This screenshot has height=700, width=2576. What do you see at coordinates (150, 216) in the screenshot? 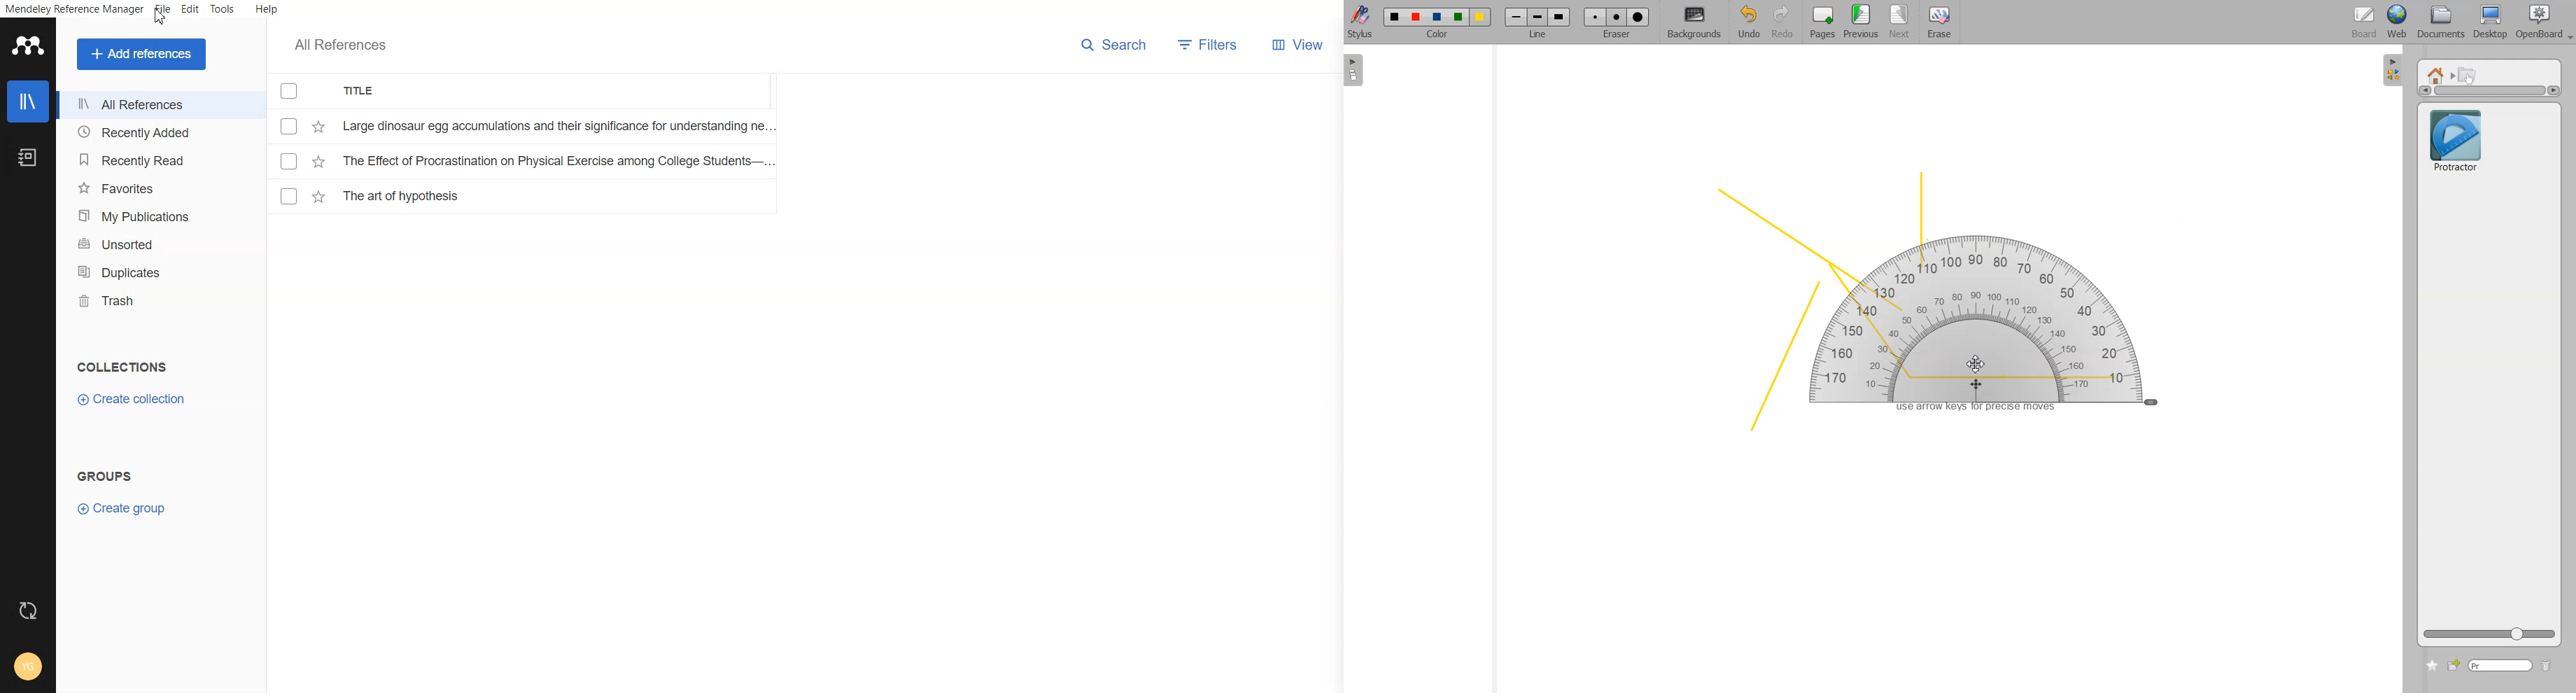
I see `My Publication` at bounding box center [150, 216].